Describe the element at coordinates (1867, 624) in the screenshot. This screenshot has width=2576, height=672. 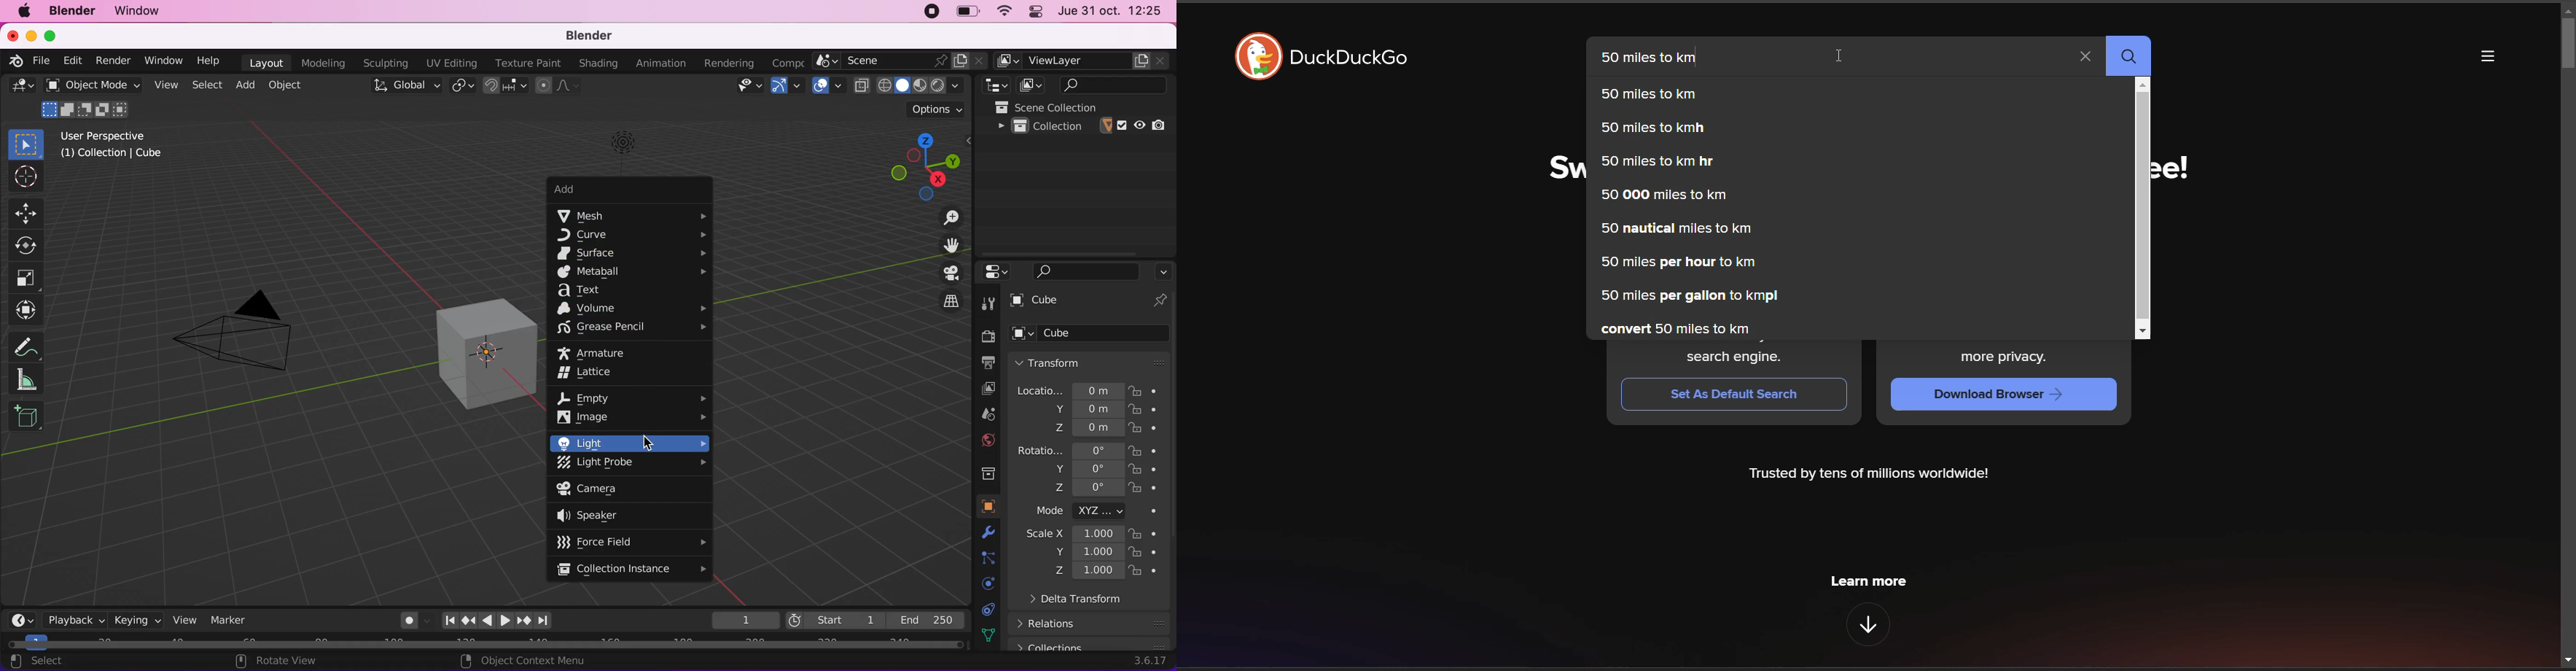
I see `features` at that location.